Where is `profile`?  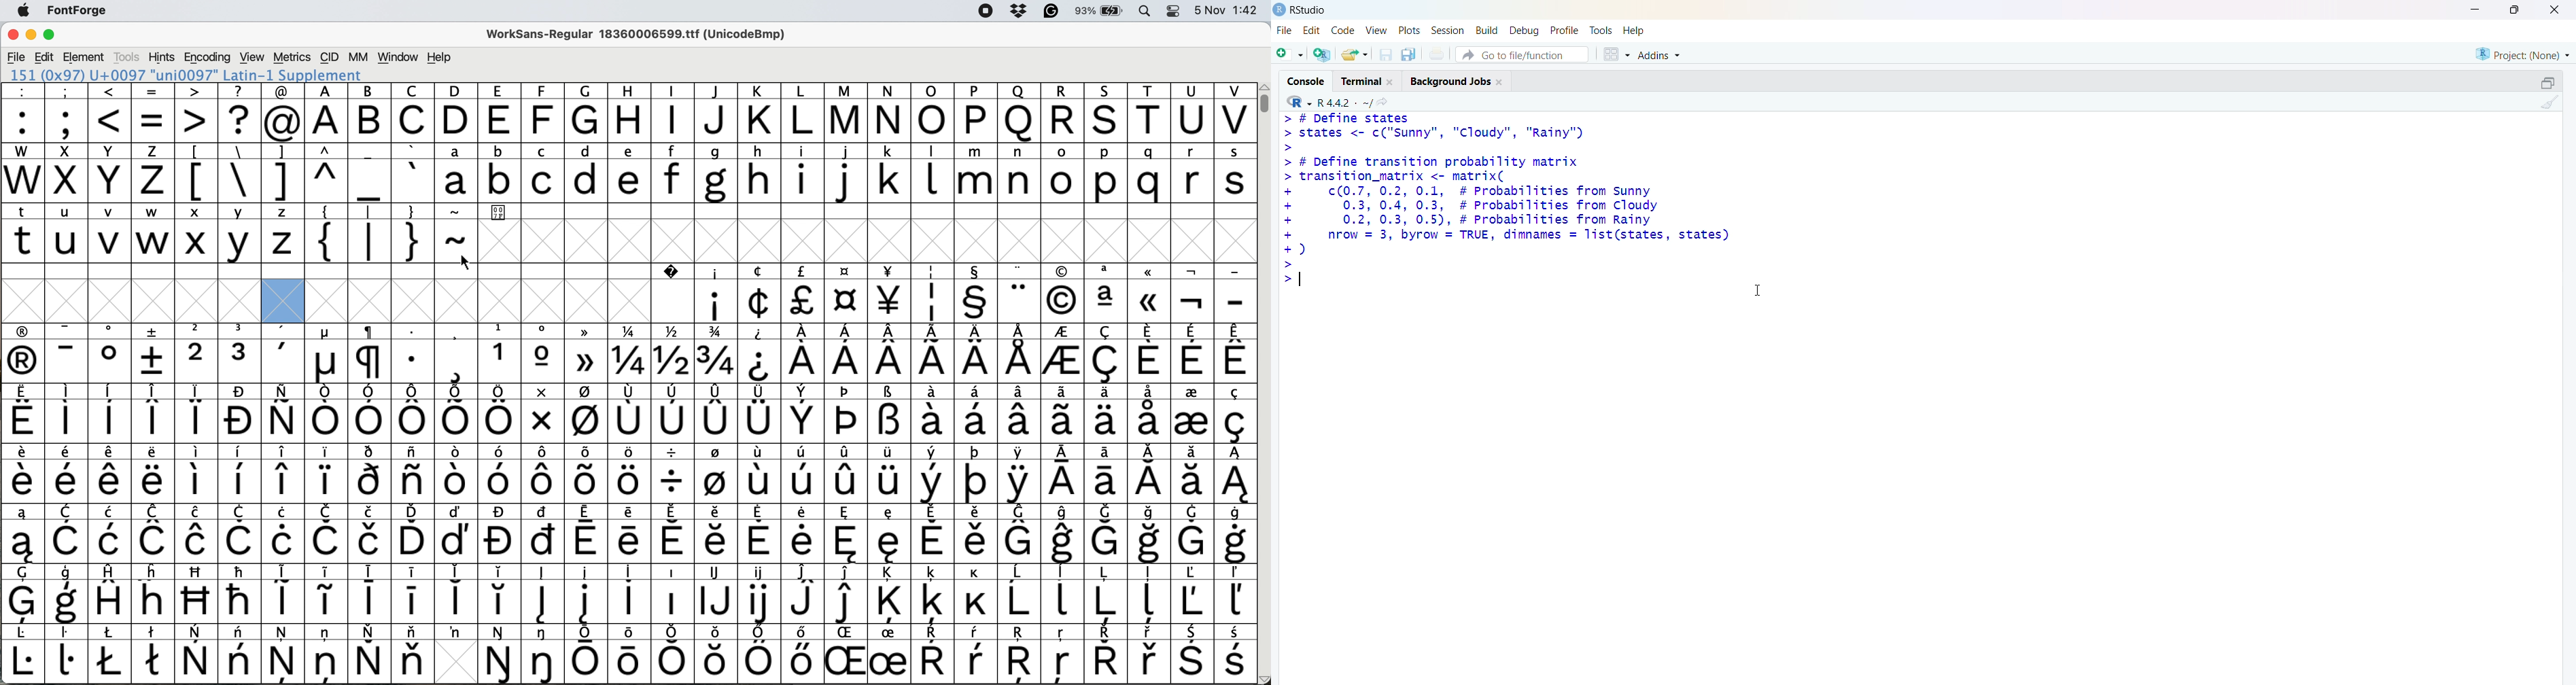 profile is located at coordinates (1562, 31).